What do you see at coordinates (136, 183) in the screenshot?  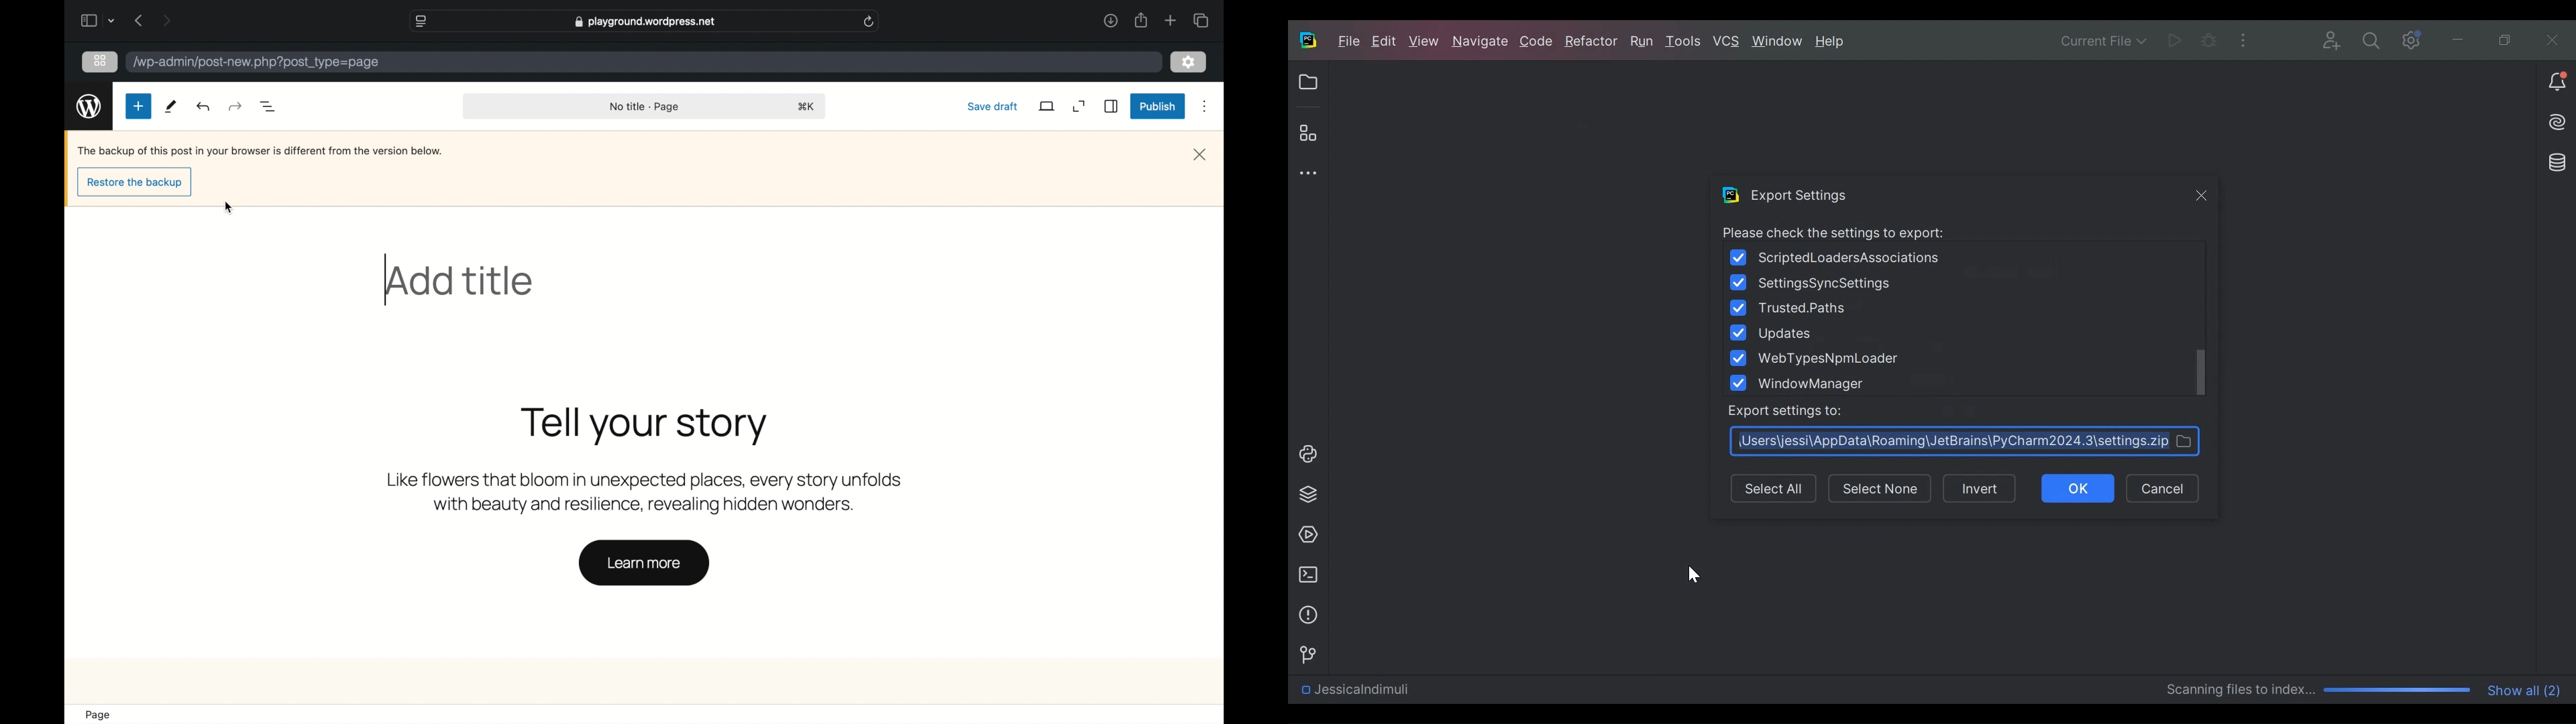 I see `restore the backup` at bounding box center [136, 183].